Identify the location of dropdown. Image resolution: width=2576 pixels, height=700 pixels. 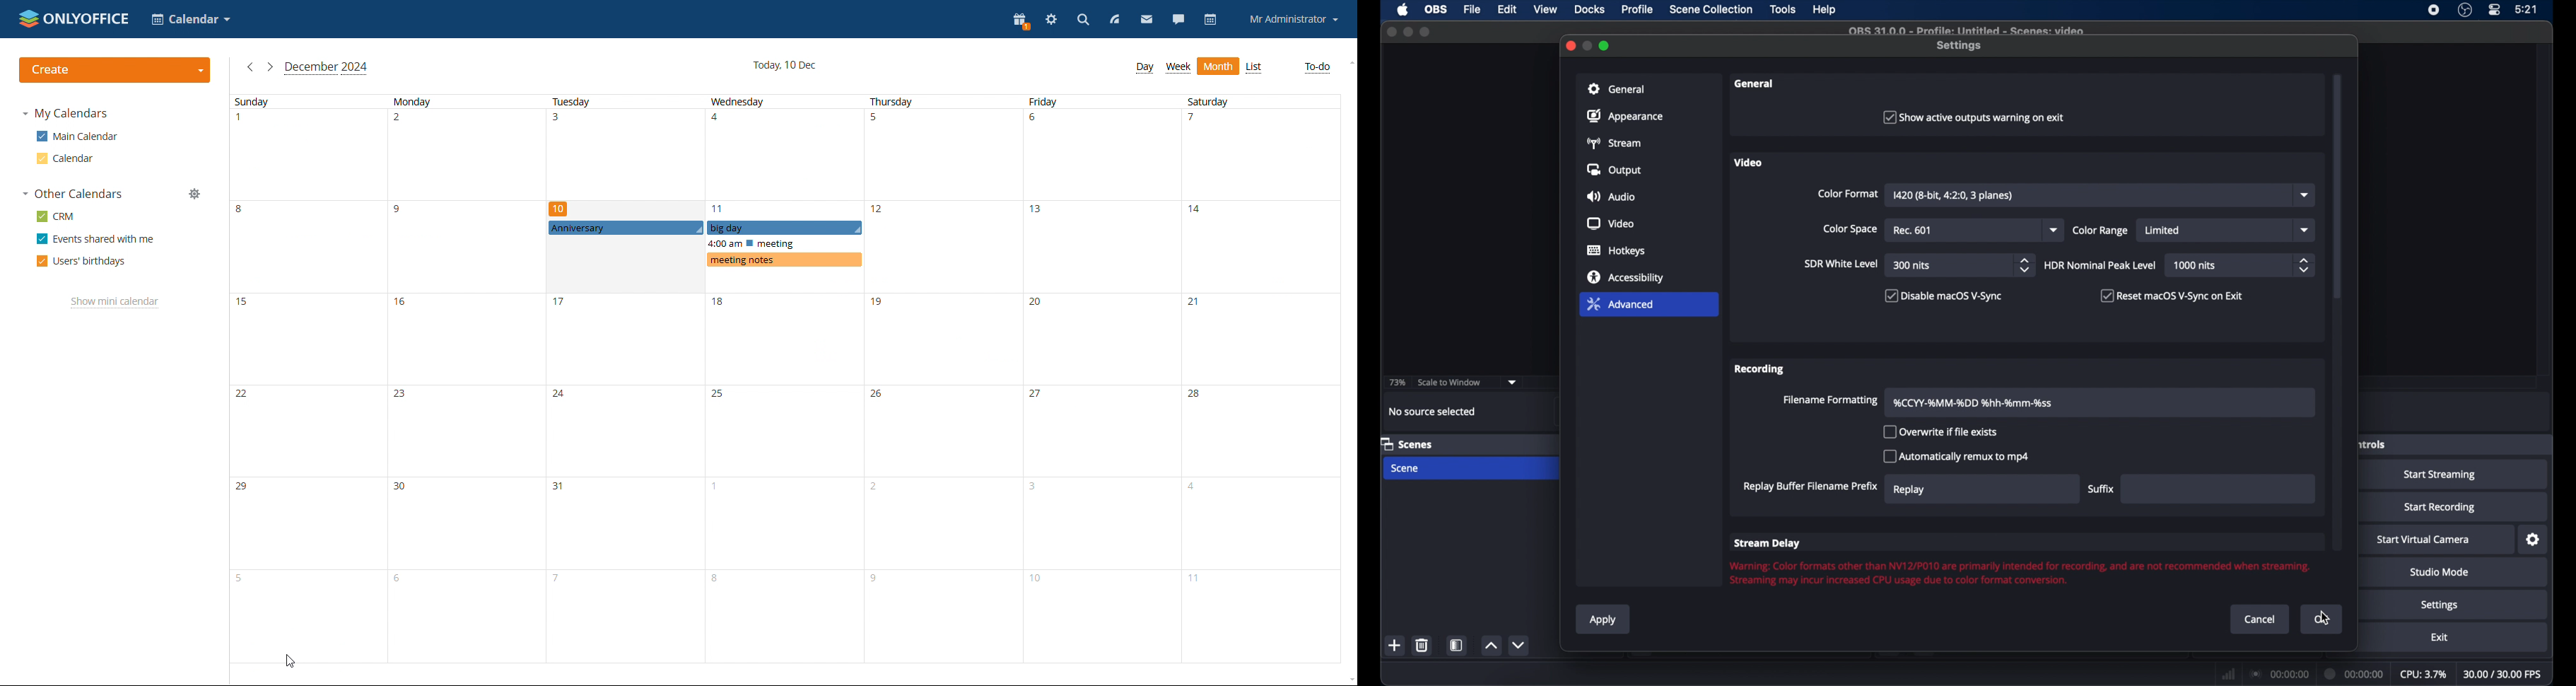
(2305, 194).